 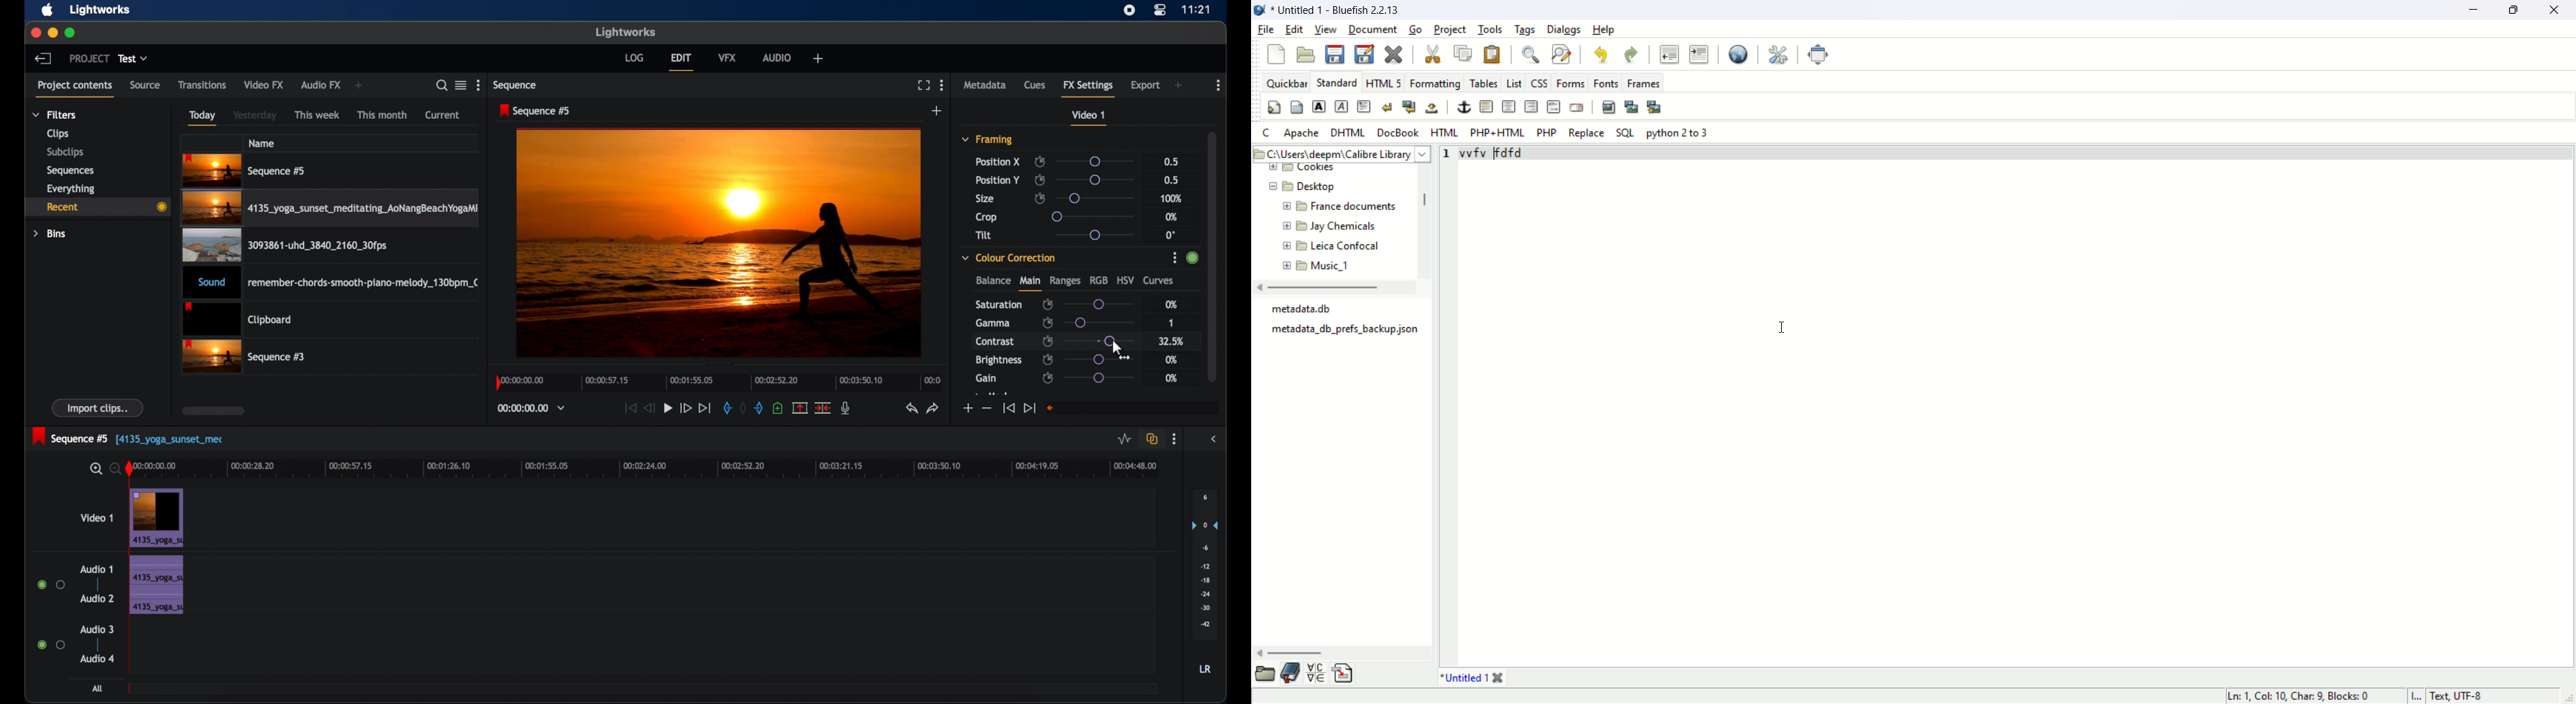 I want to click on frames, so click(x=1645, y=83).